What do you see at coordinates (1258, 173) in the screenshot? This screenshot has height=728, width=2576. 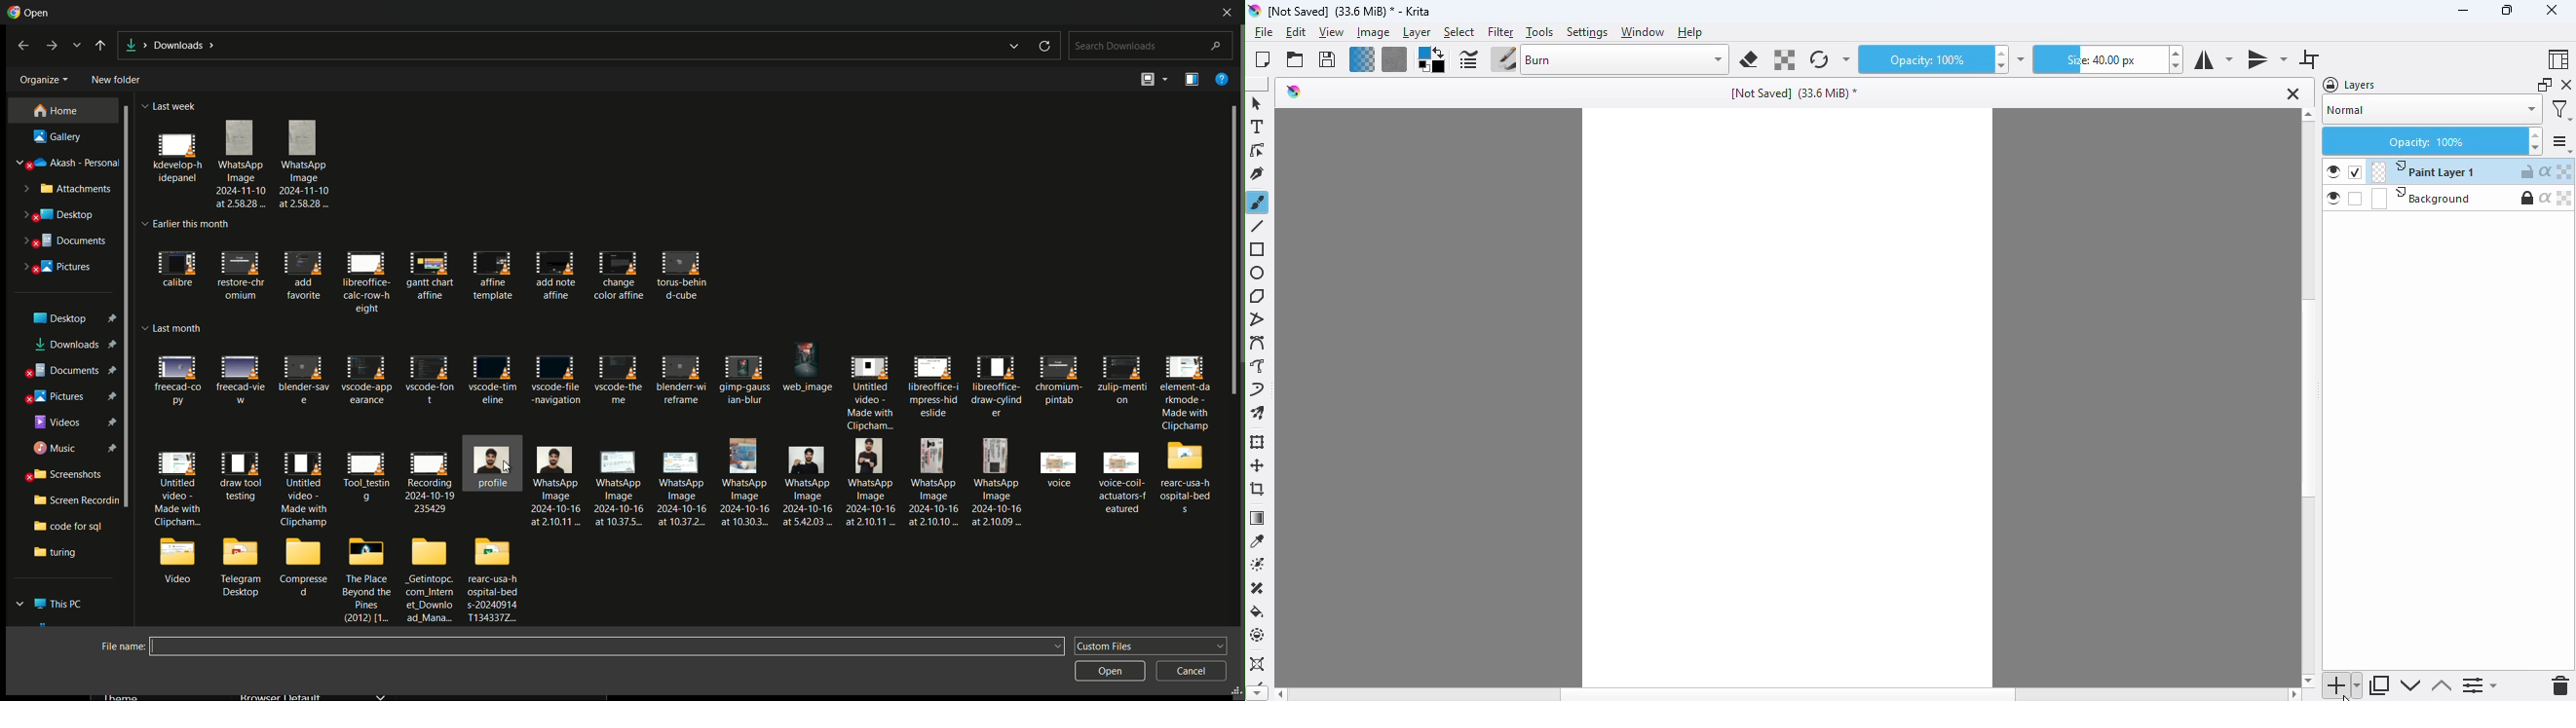 I see `calligraphy` at bounding box center [1258, 173].